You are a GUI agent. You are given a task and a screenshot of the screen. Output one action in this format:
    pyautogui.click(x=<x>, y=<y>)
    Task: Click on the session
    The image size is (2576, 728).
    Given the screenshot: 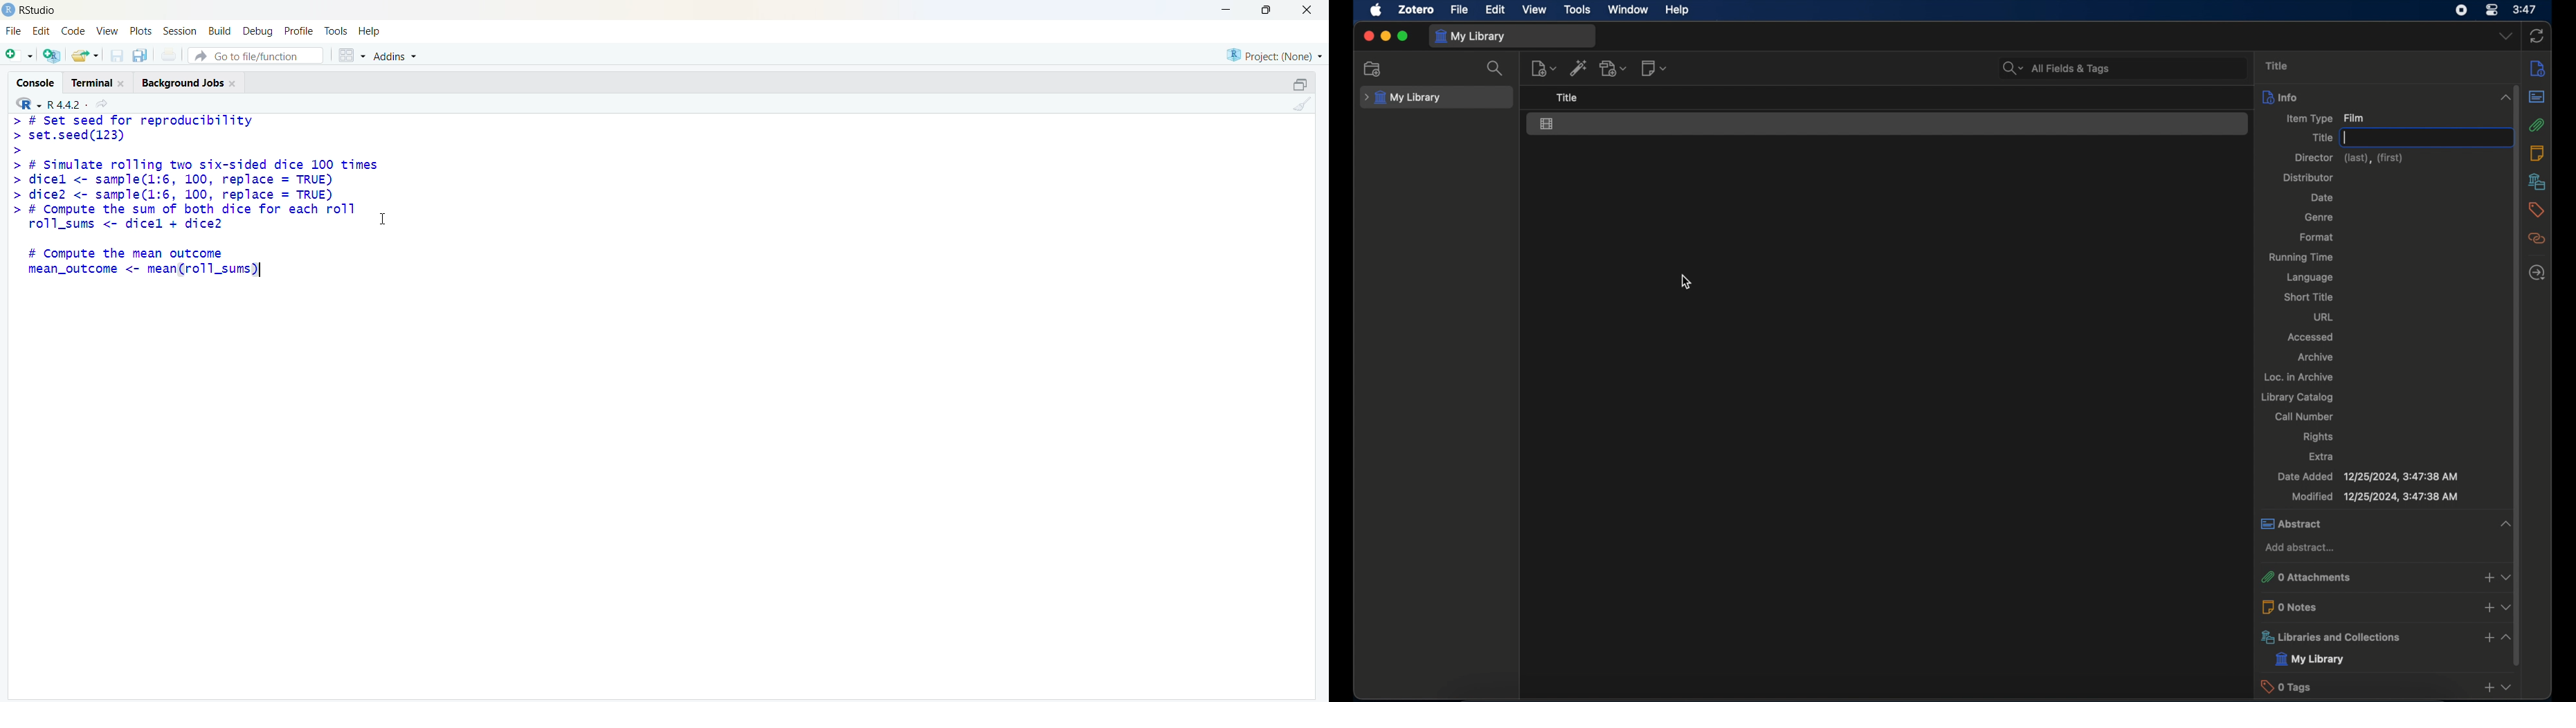 What is the action you would take?
    pyautogui.click(x=180, y=31)
    